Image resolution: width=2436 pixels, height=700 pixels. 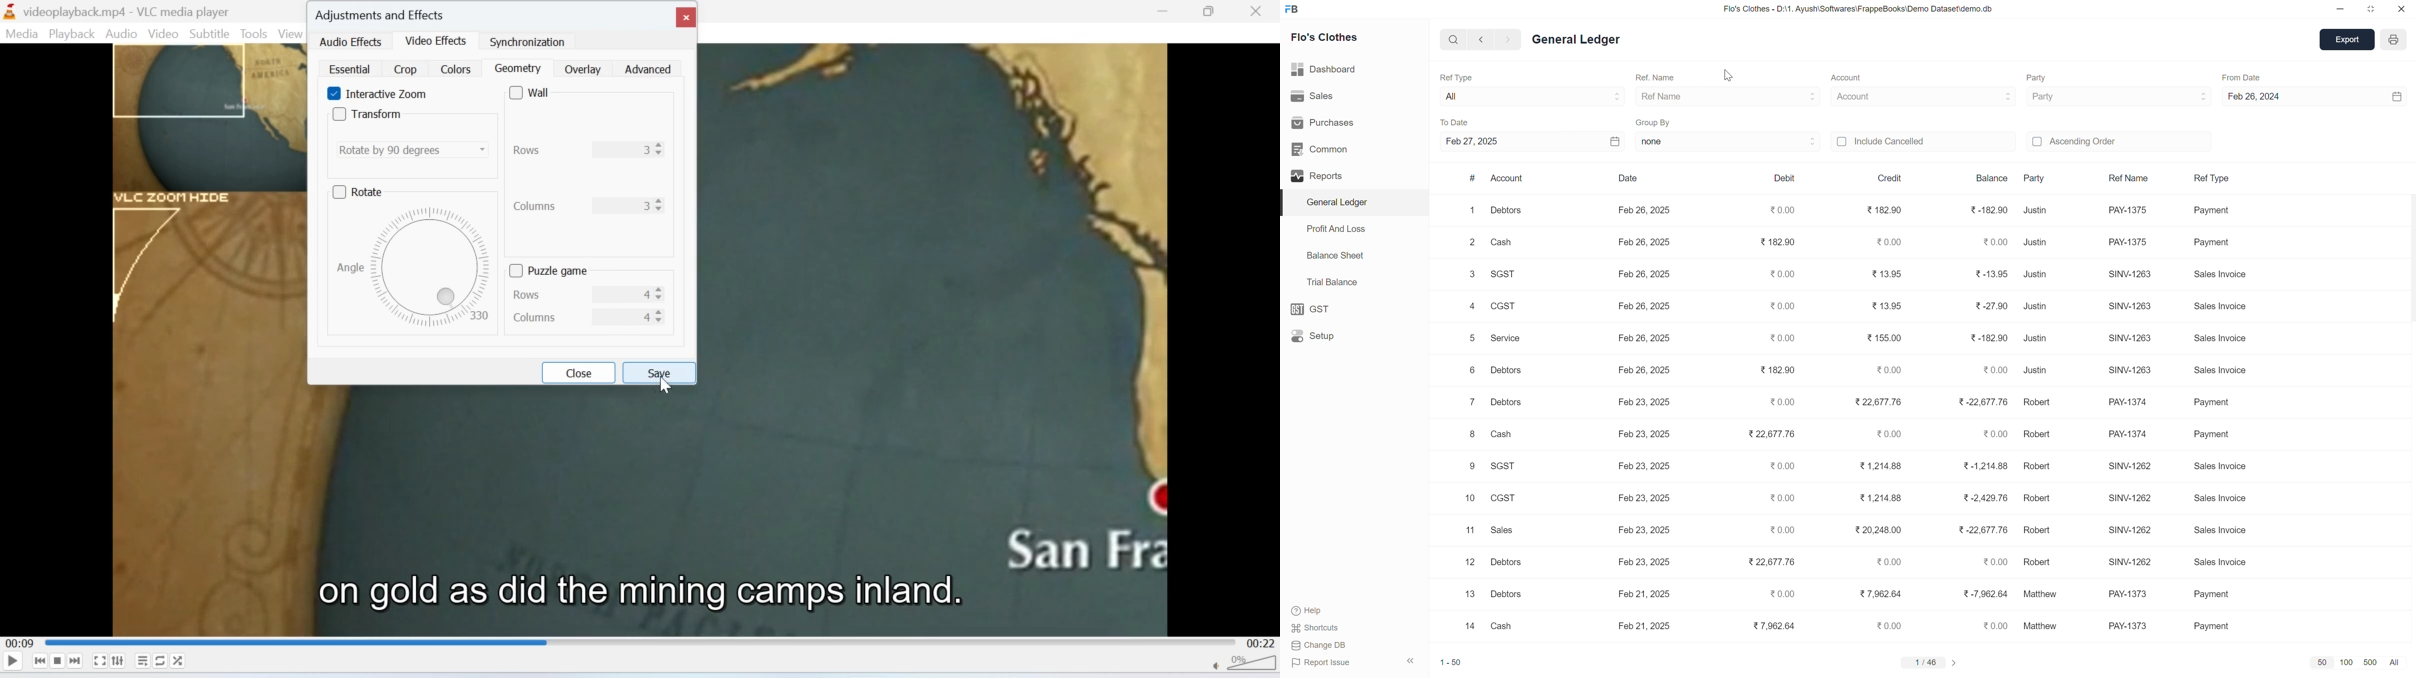 I want to click on 0.00, so click(x=1782, y=403).